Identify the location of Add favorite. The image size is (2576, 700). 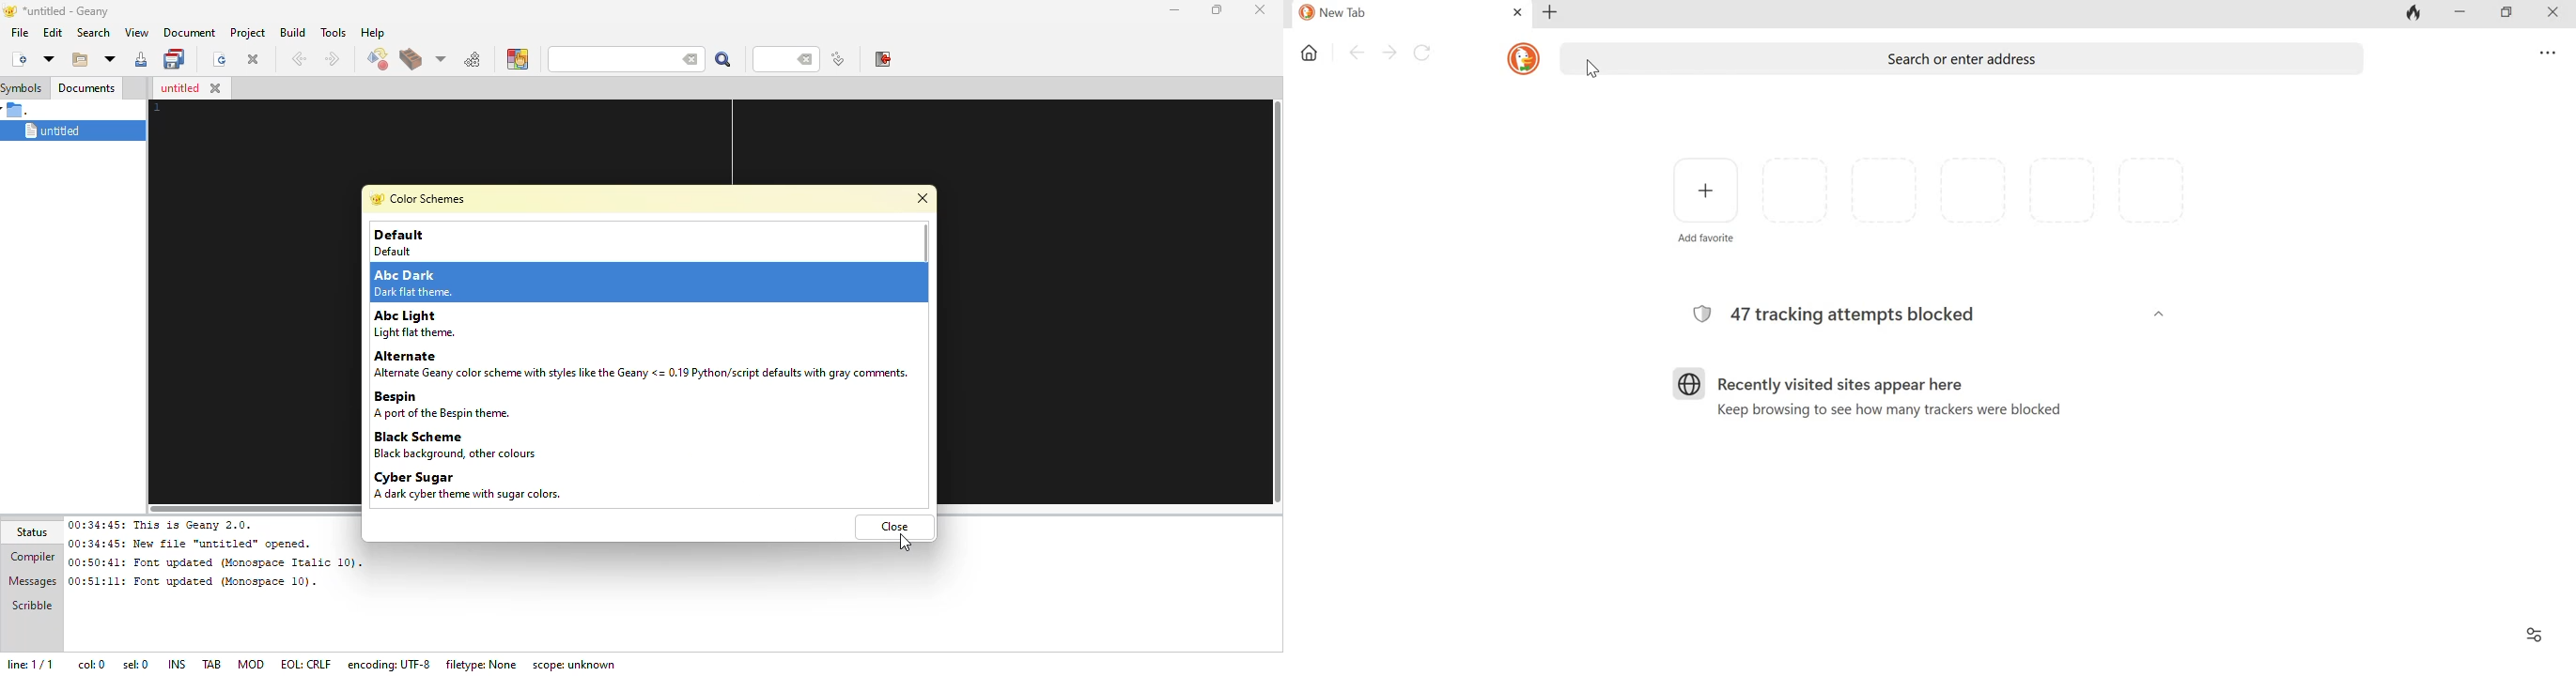
(1702, 201).